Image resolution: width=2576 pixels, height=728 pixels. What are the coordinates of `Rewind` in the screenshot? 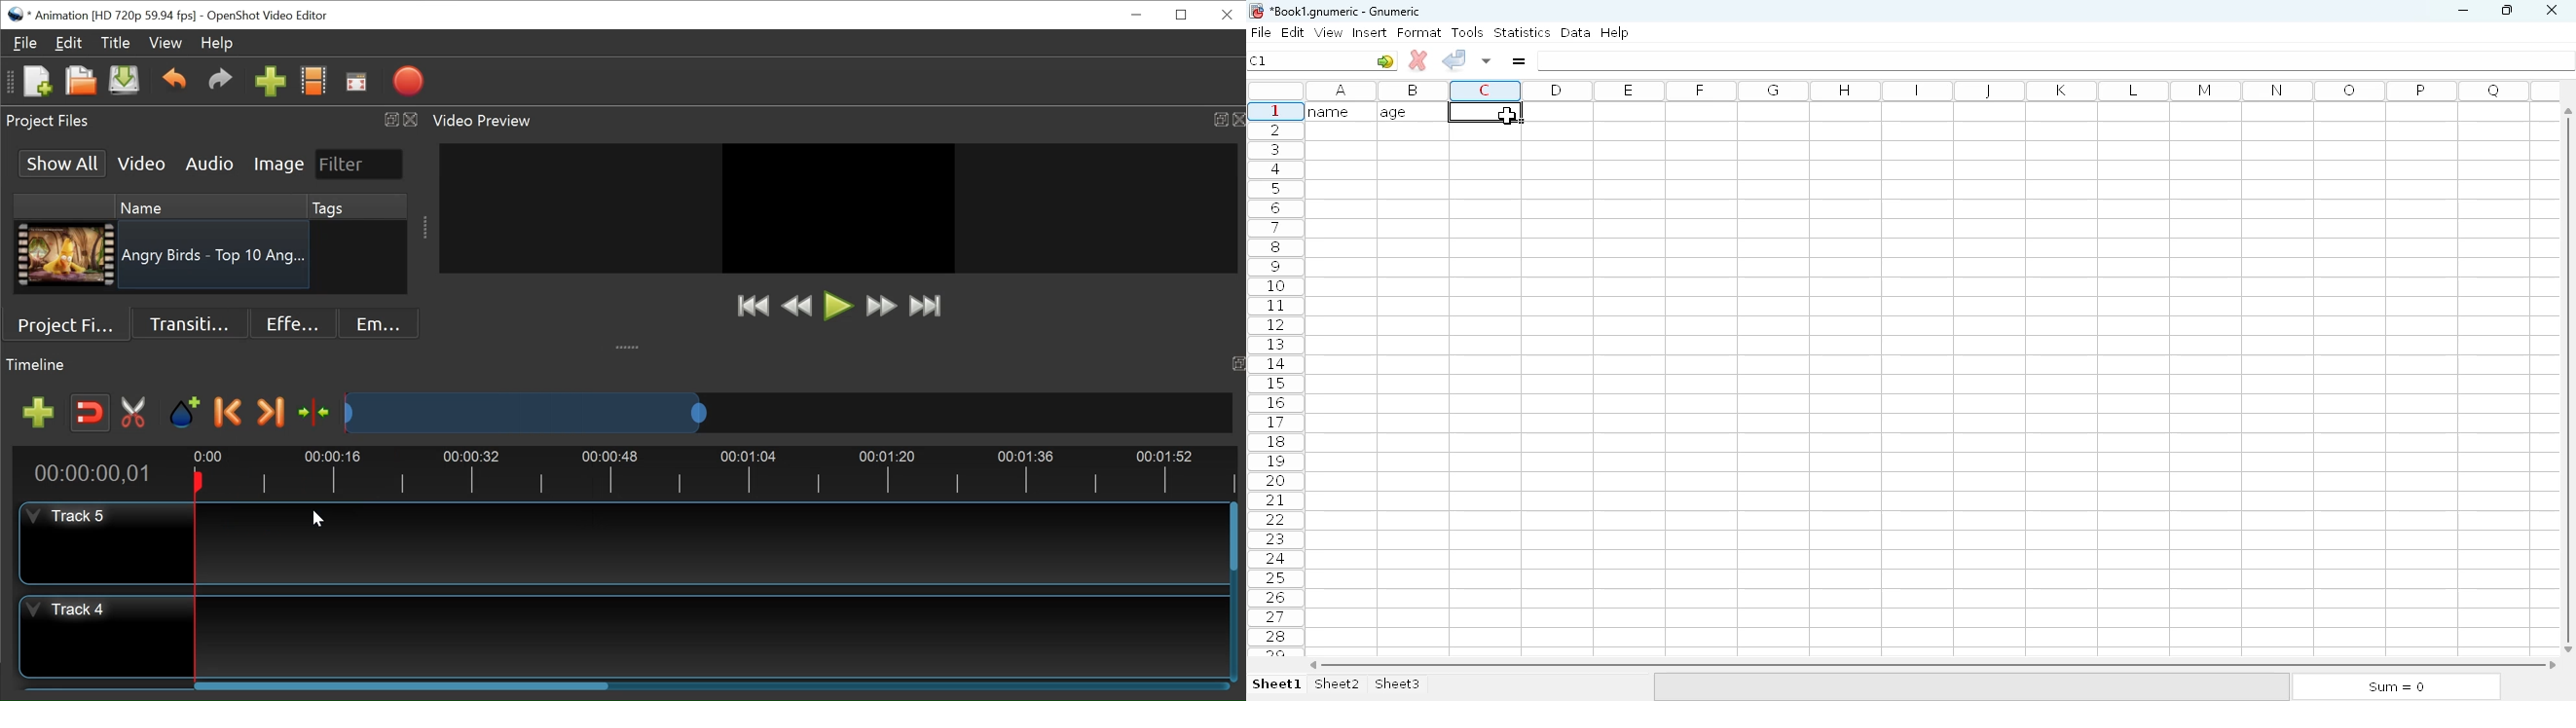 It's located at (800, 307).